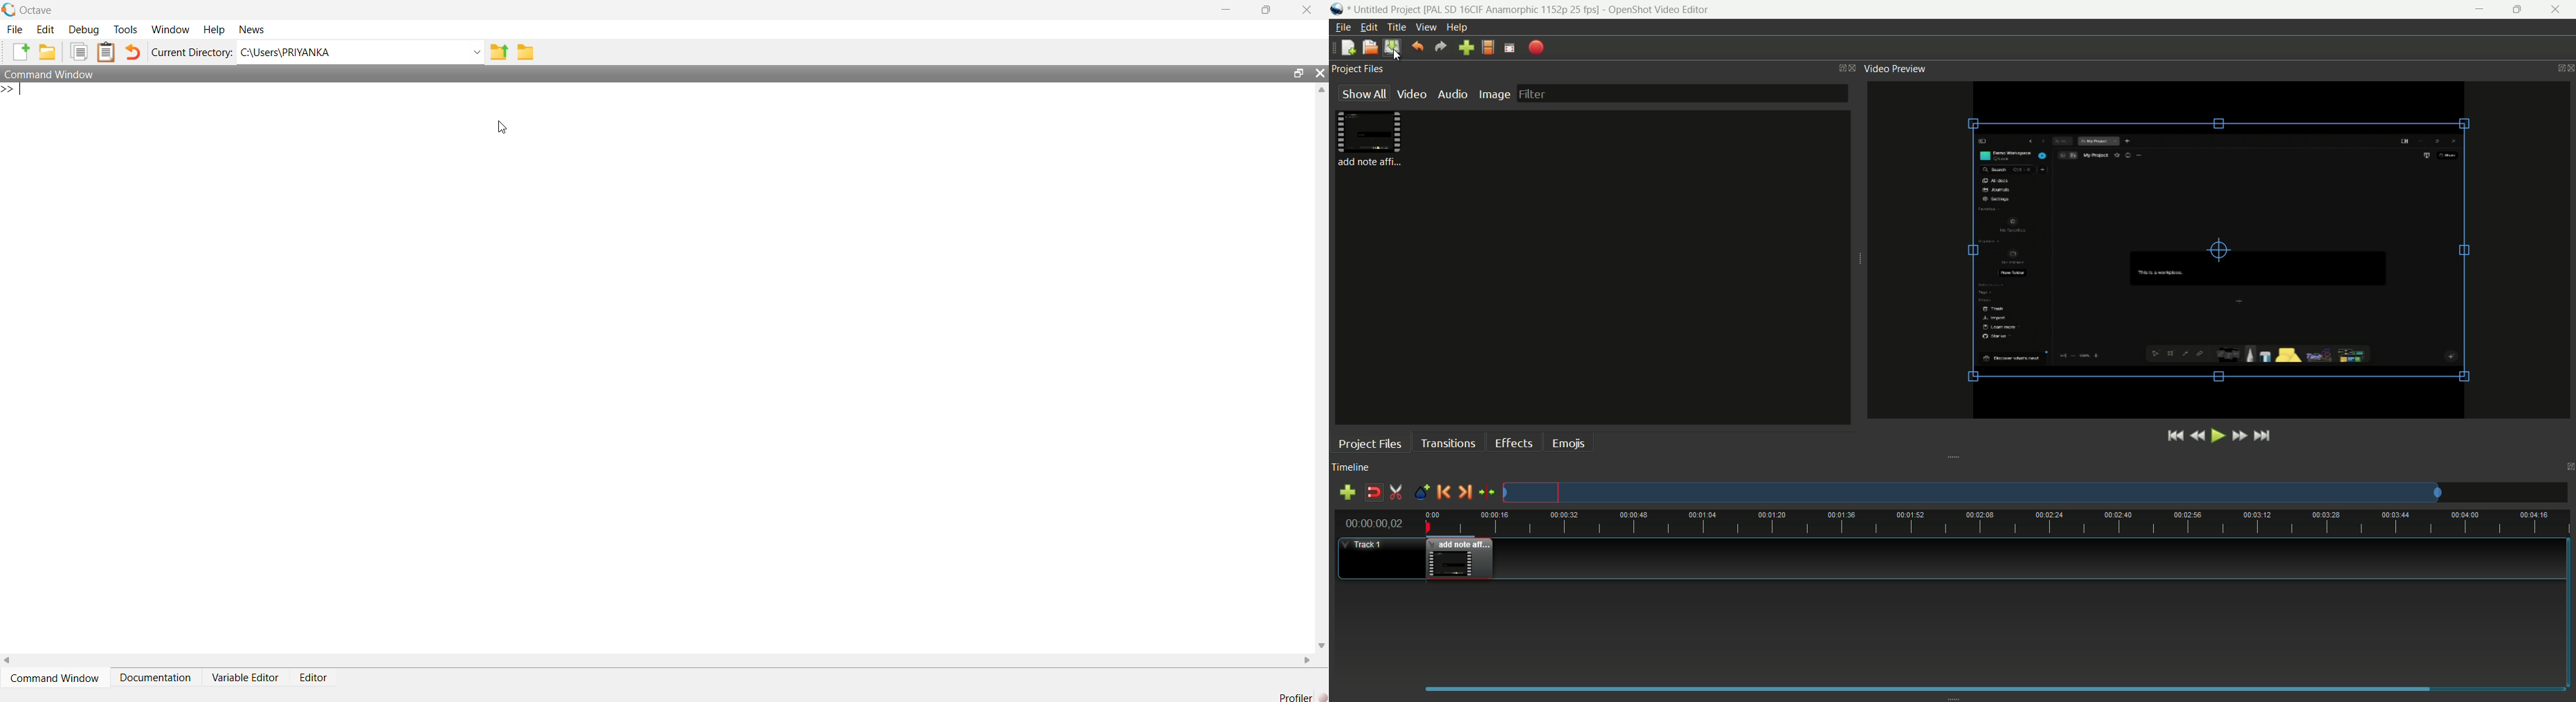 This screenshot has height=728, width=2576. I want to click on export, so click(1535, 48).